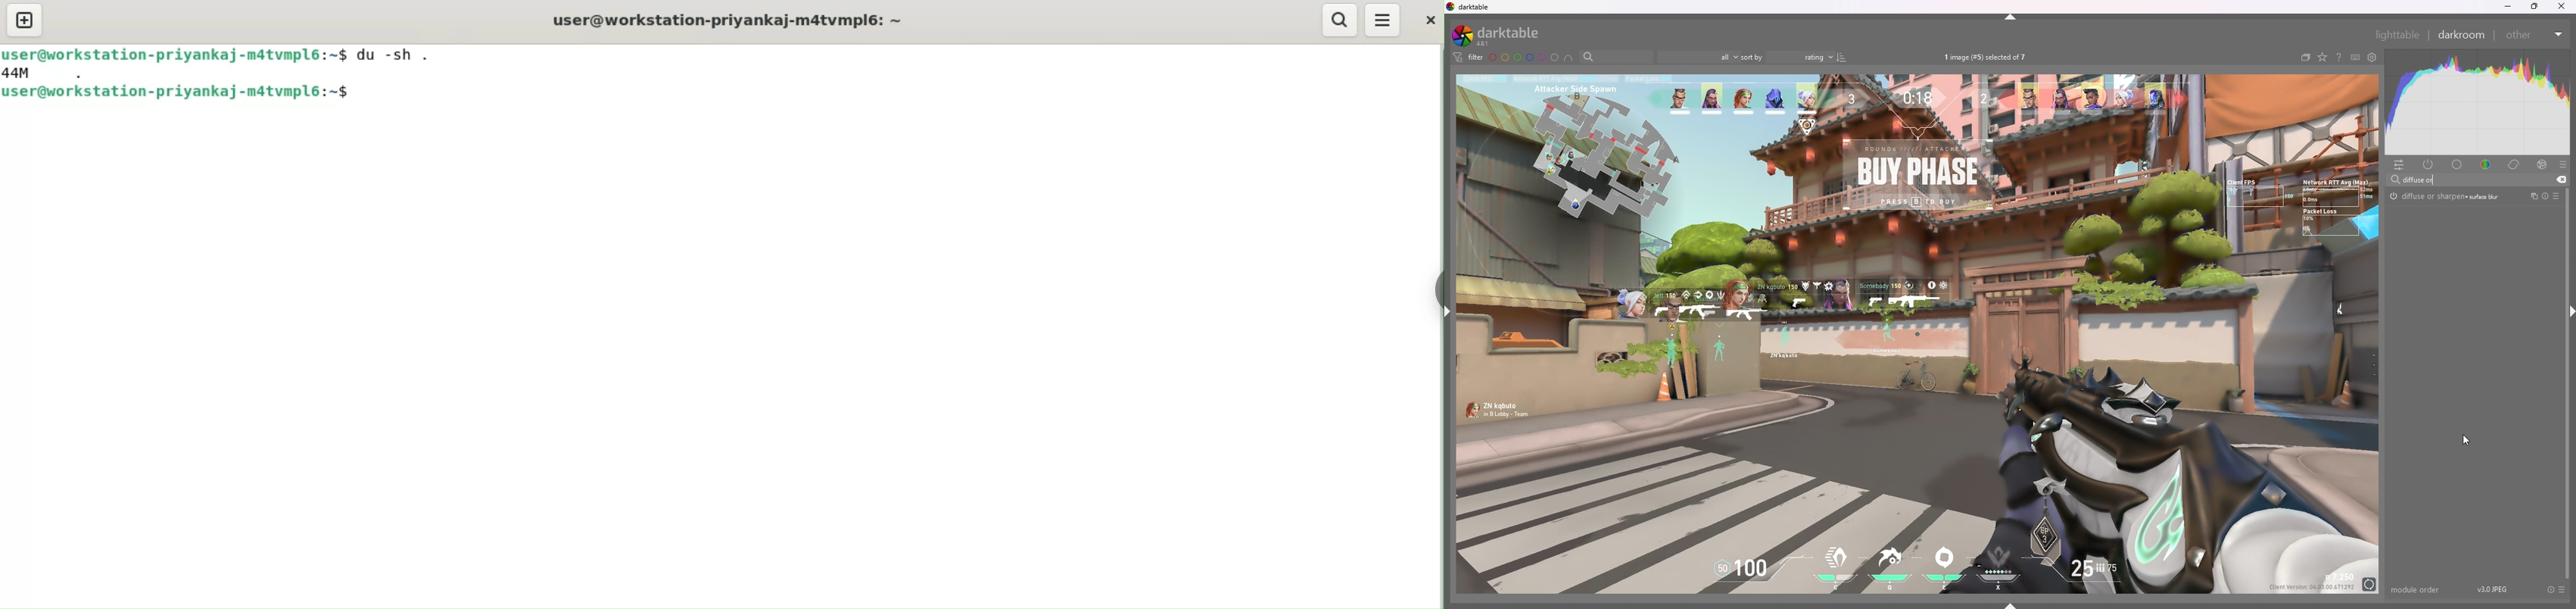 The width and height of the screenshot is (2576, 616). What do you see at coordinates (2487, 163) in the screenshot?
I see `color` at bounding box center [2487, 163].